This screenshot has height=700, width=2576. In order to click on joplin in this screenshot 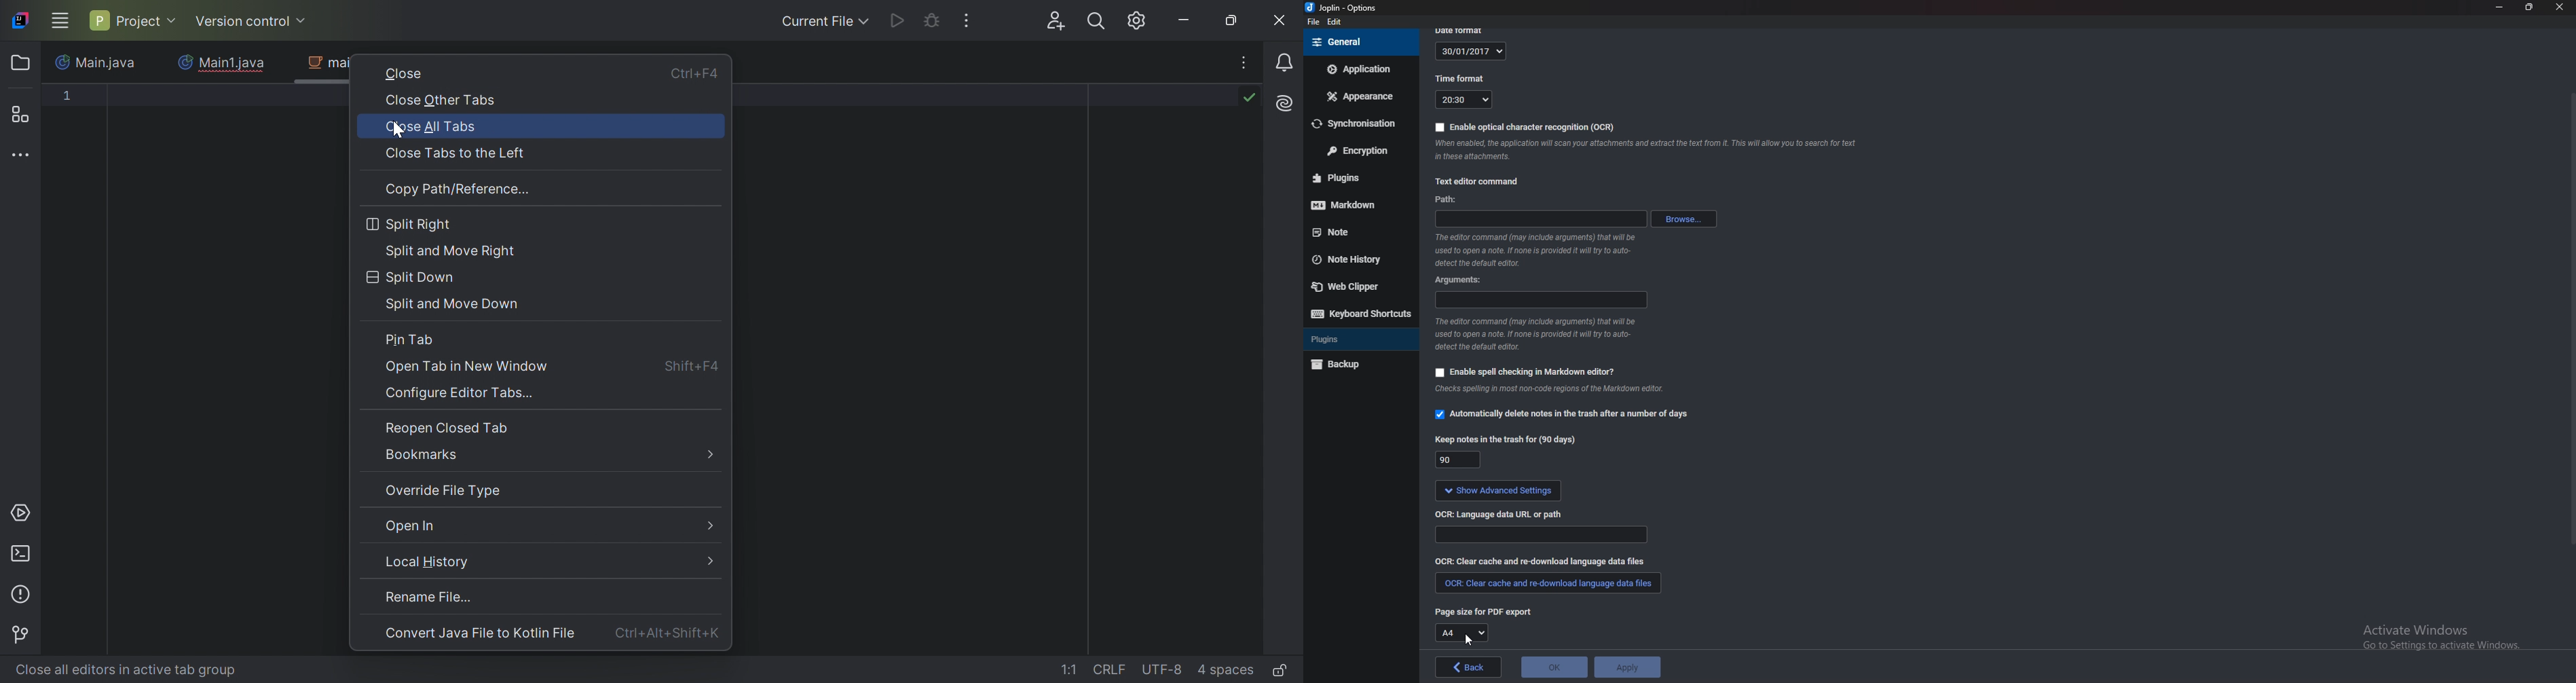, I will do `click(1346, 8)`.